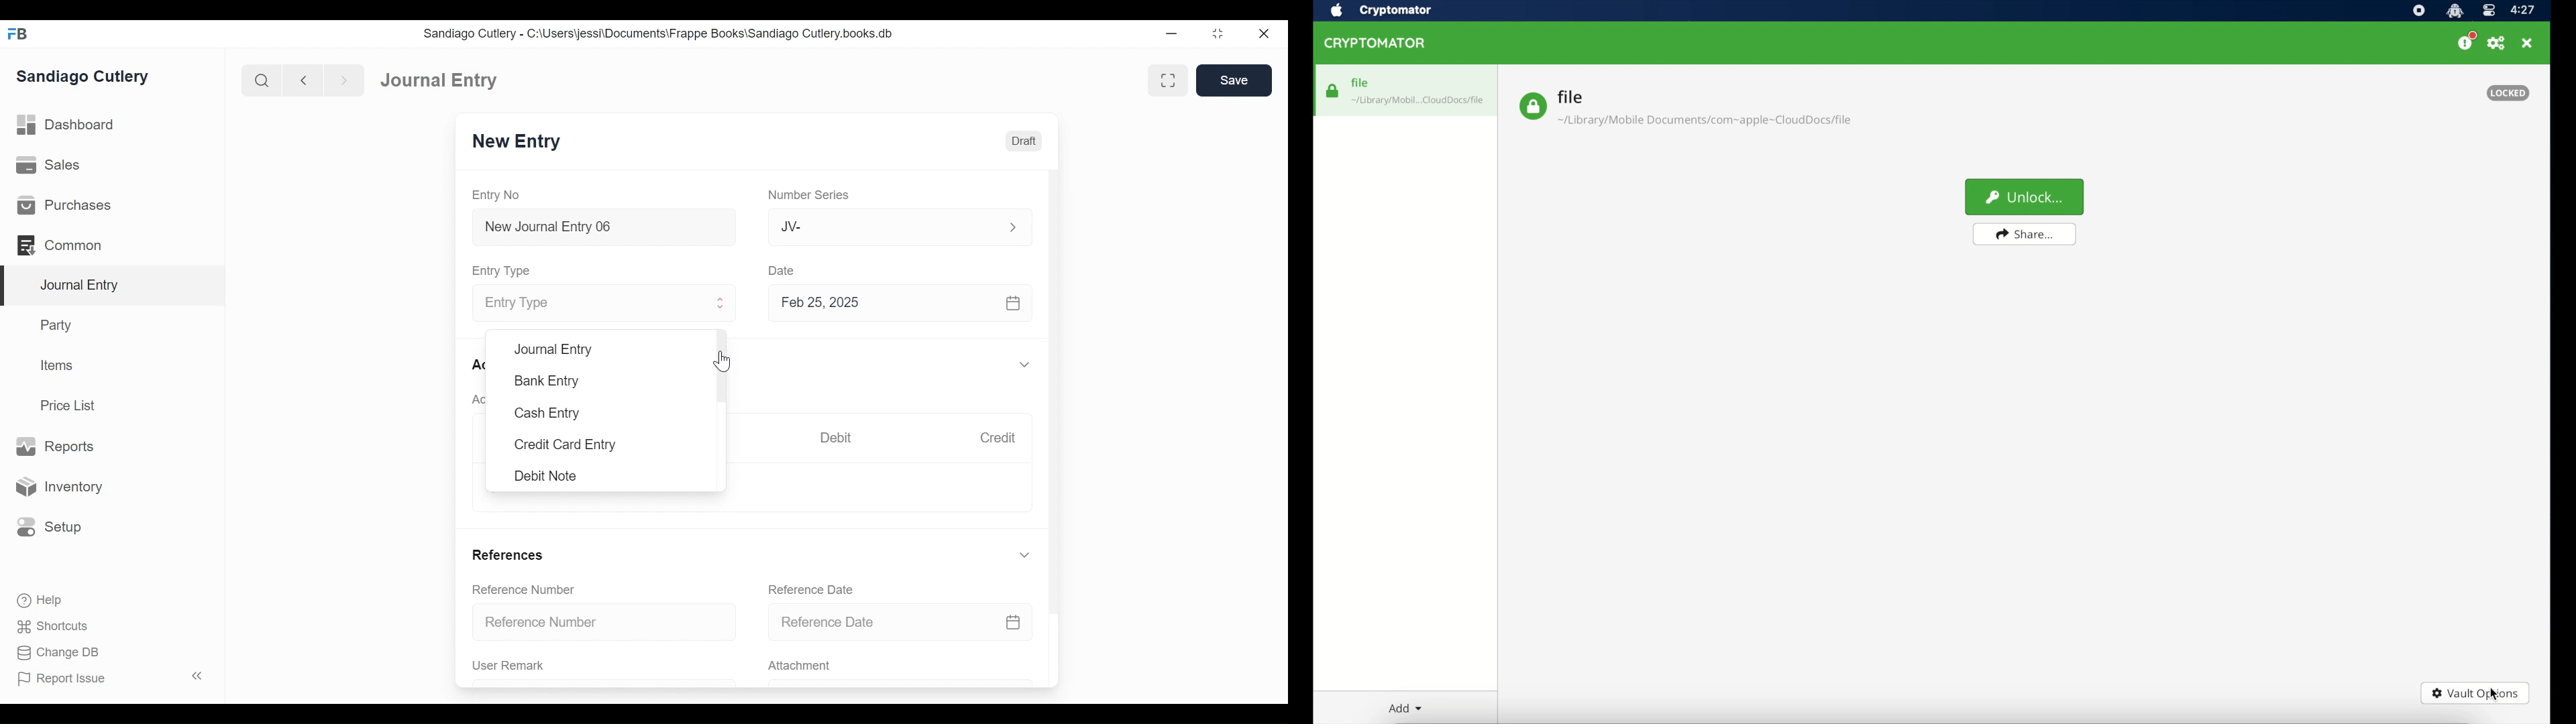 The height and width of the screenshot is (728, 2576). I want to click on Price List, so click(72, 406).